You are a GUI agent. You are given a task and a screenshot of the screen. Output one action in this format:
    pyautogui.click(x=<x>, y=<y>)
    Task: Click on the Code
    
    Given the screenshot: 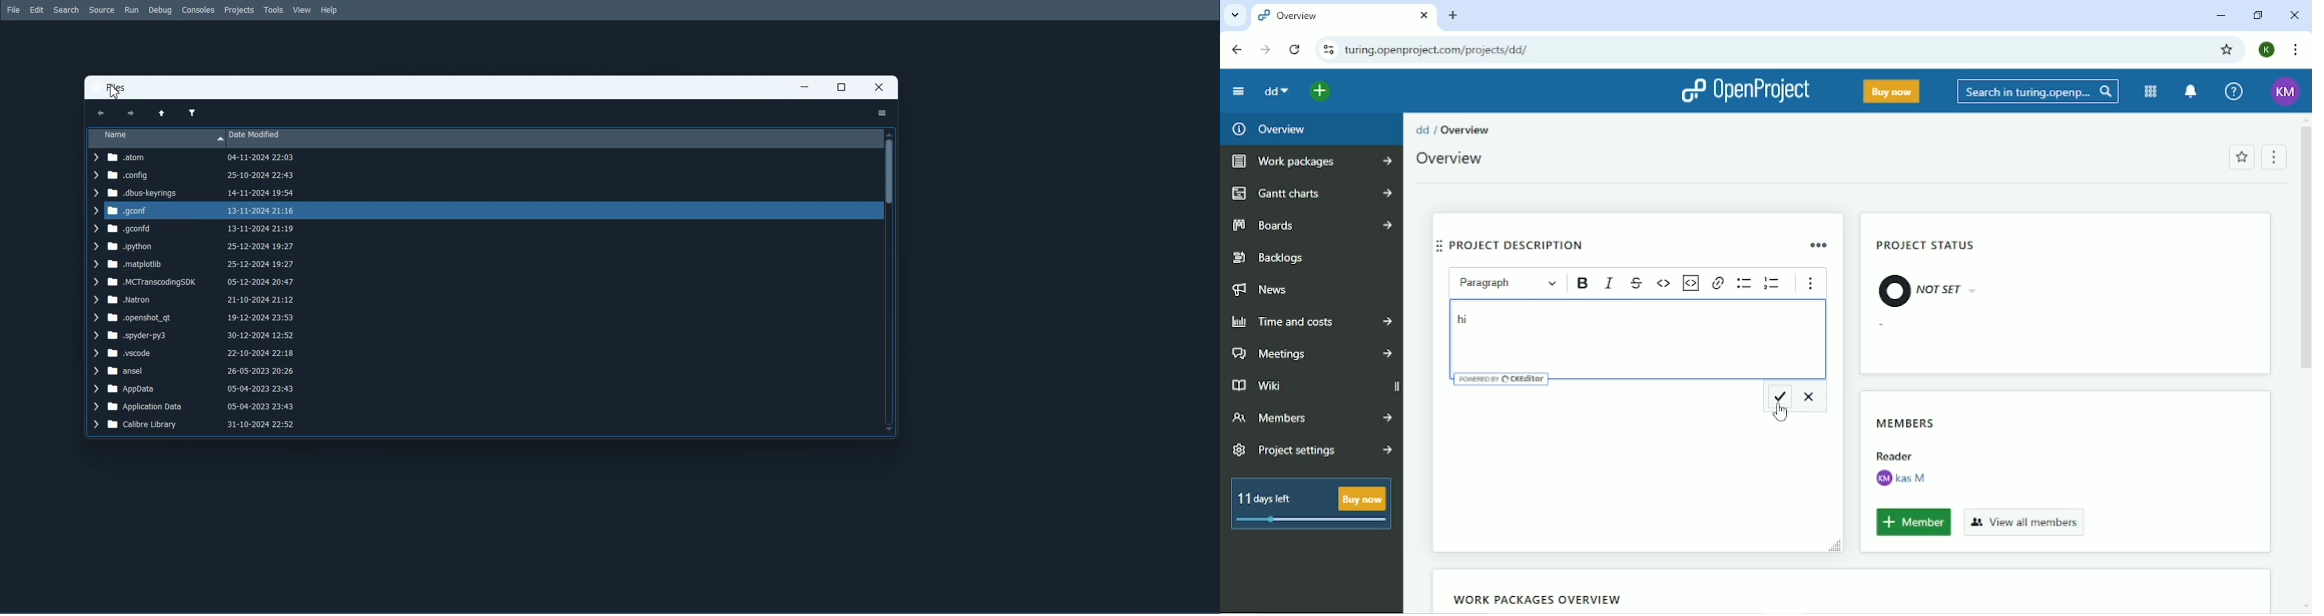 What is the action you would take?
    pyautogui.click(x=1664, y=283)
    